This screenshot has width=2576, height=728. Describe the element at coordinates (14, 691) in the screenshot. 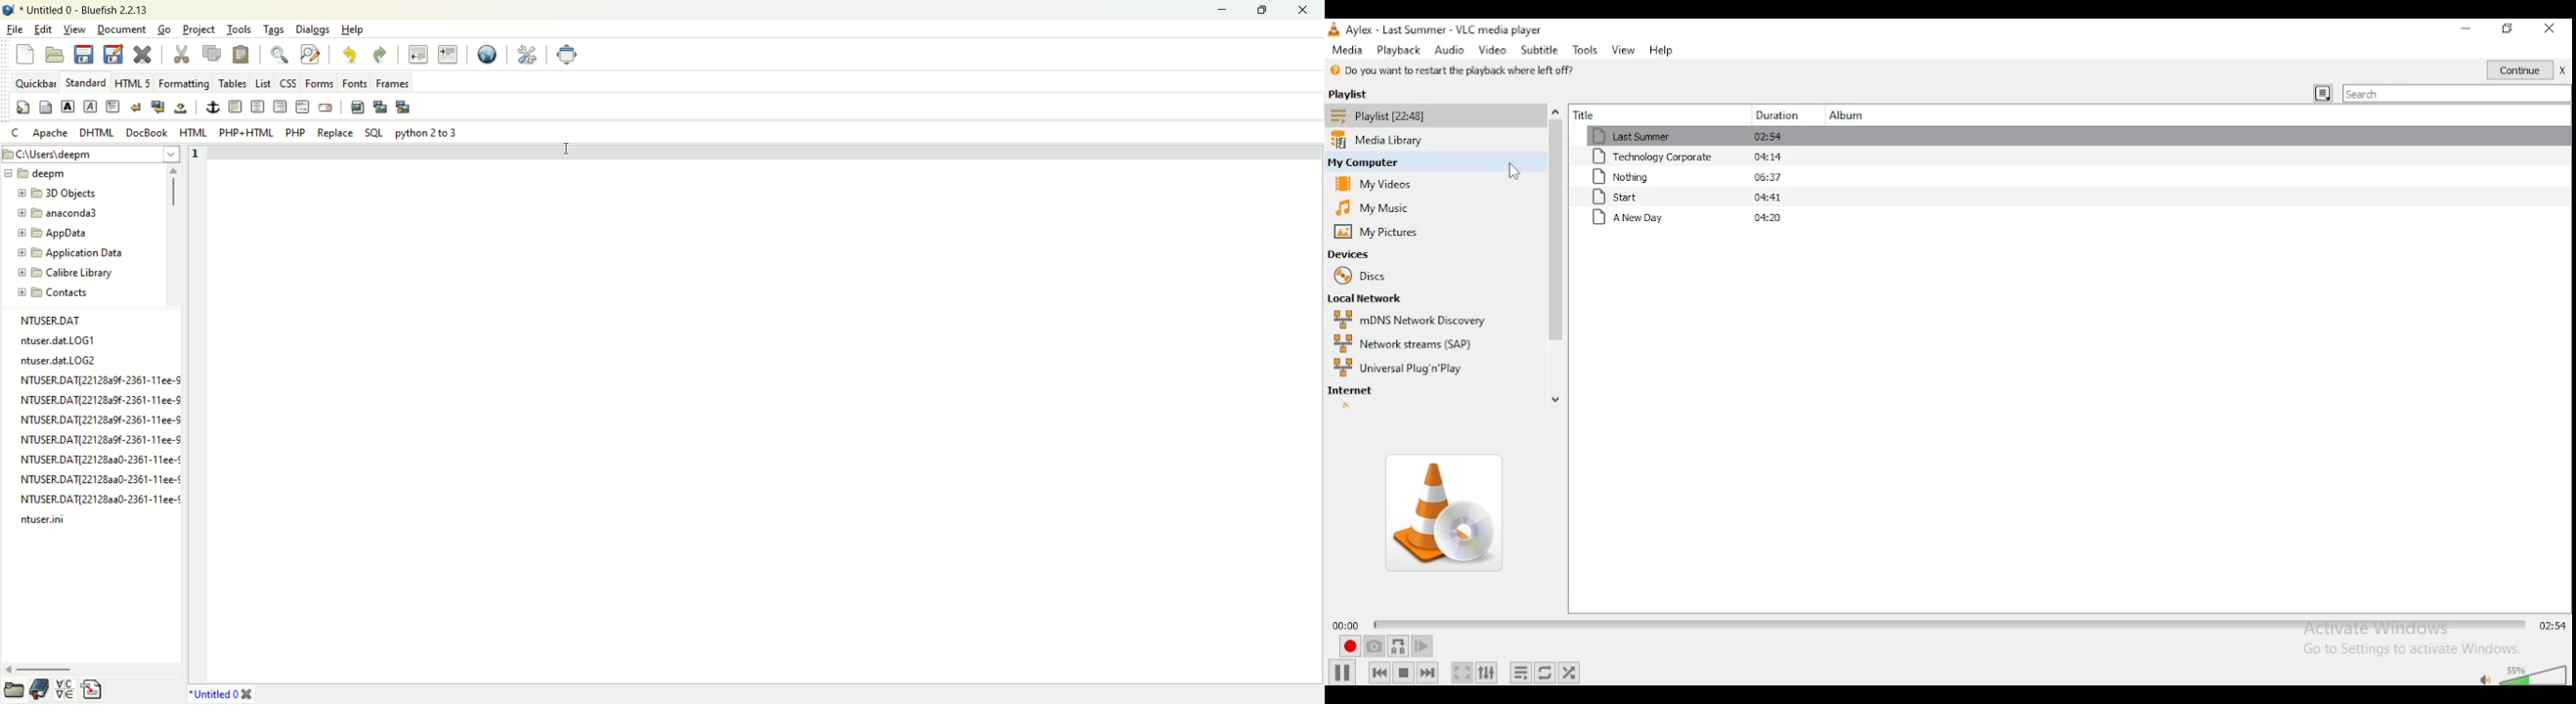

I see `scroll bar` at that location.